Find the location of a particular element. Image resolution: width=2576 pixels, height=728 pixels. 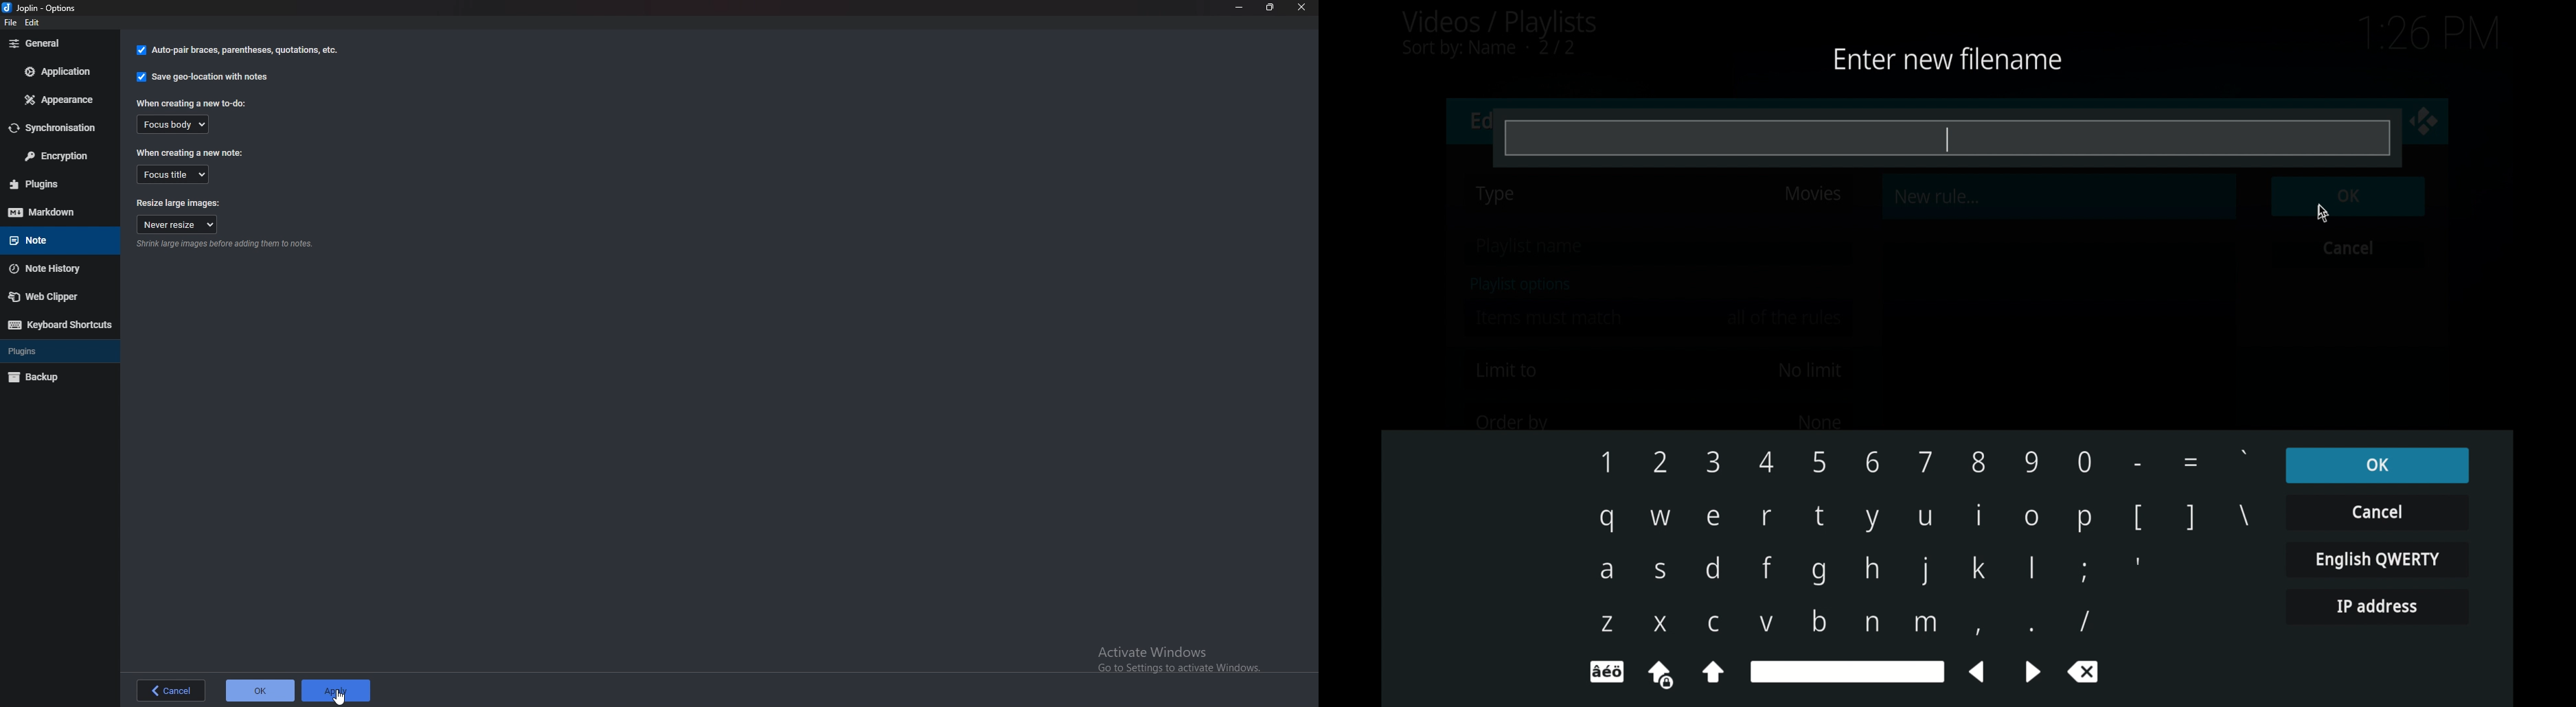

none is located at coordinates (1819, 422).